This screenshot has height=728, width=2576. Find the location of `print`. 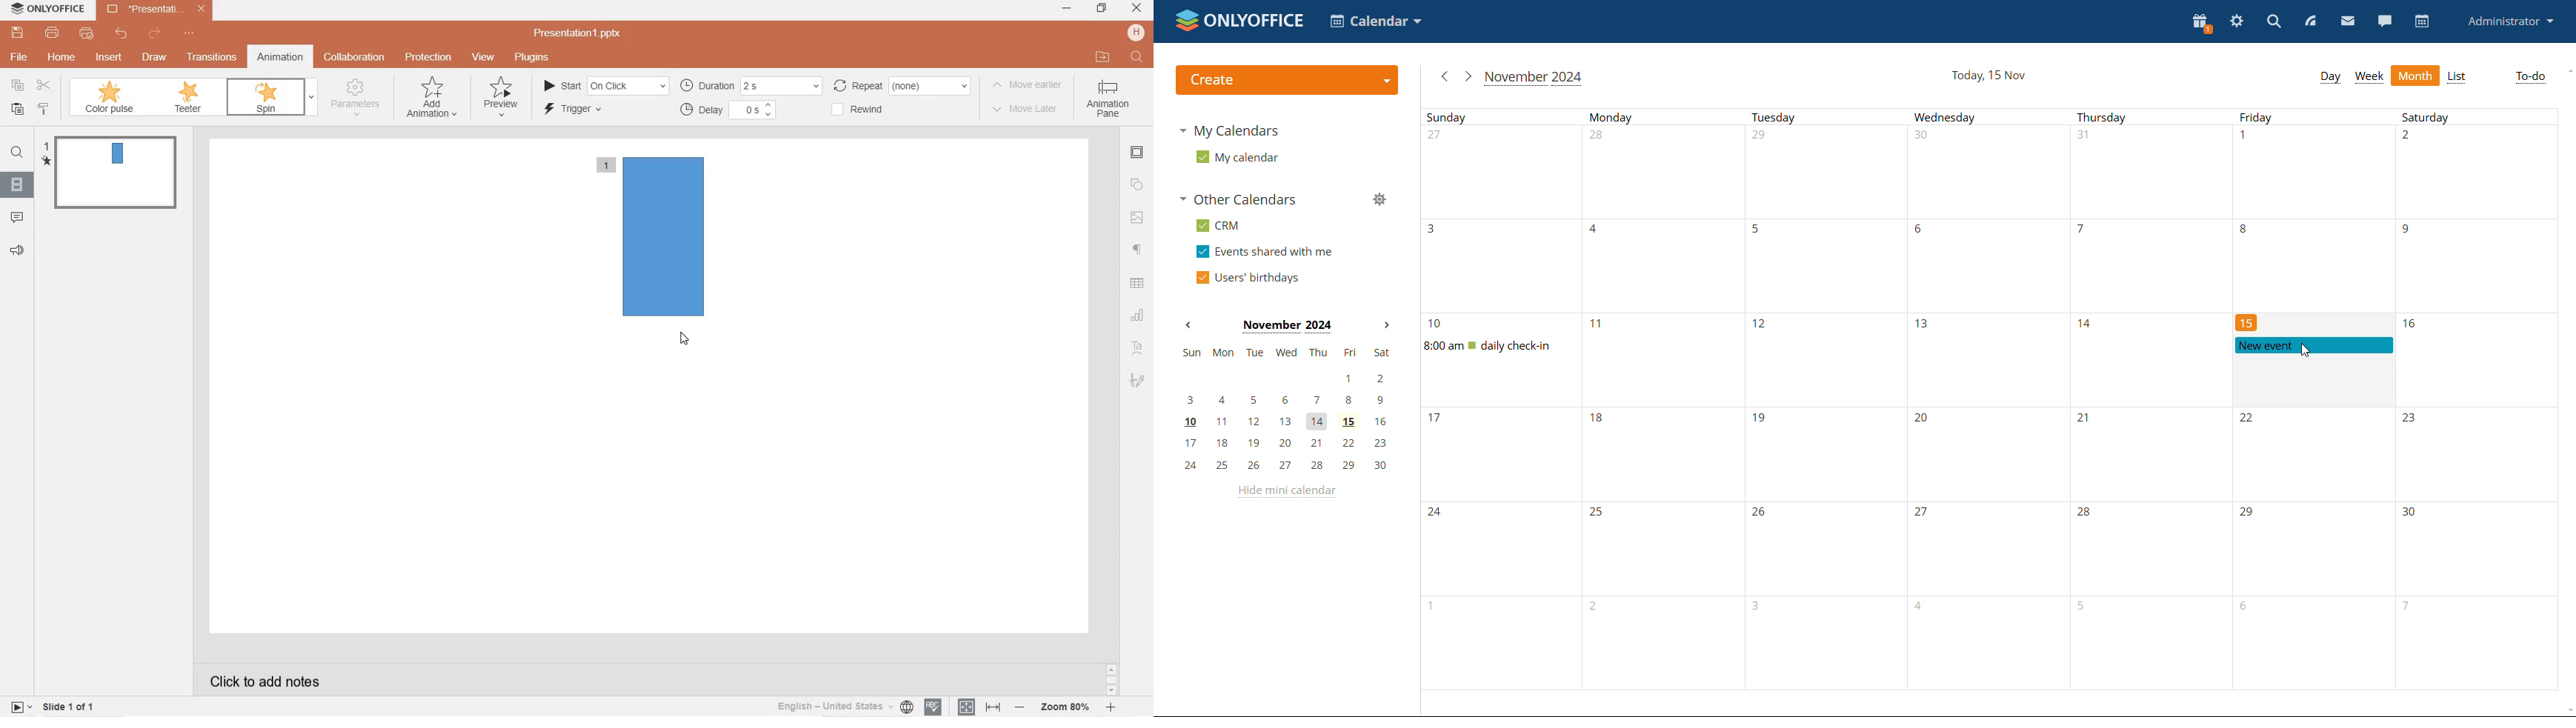

print is located at coordinates (53, 33).